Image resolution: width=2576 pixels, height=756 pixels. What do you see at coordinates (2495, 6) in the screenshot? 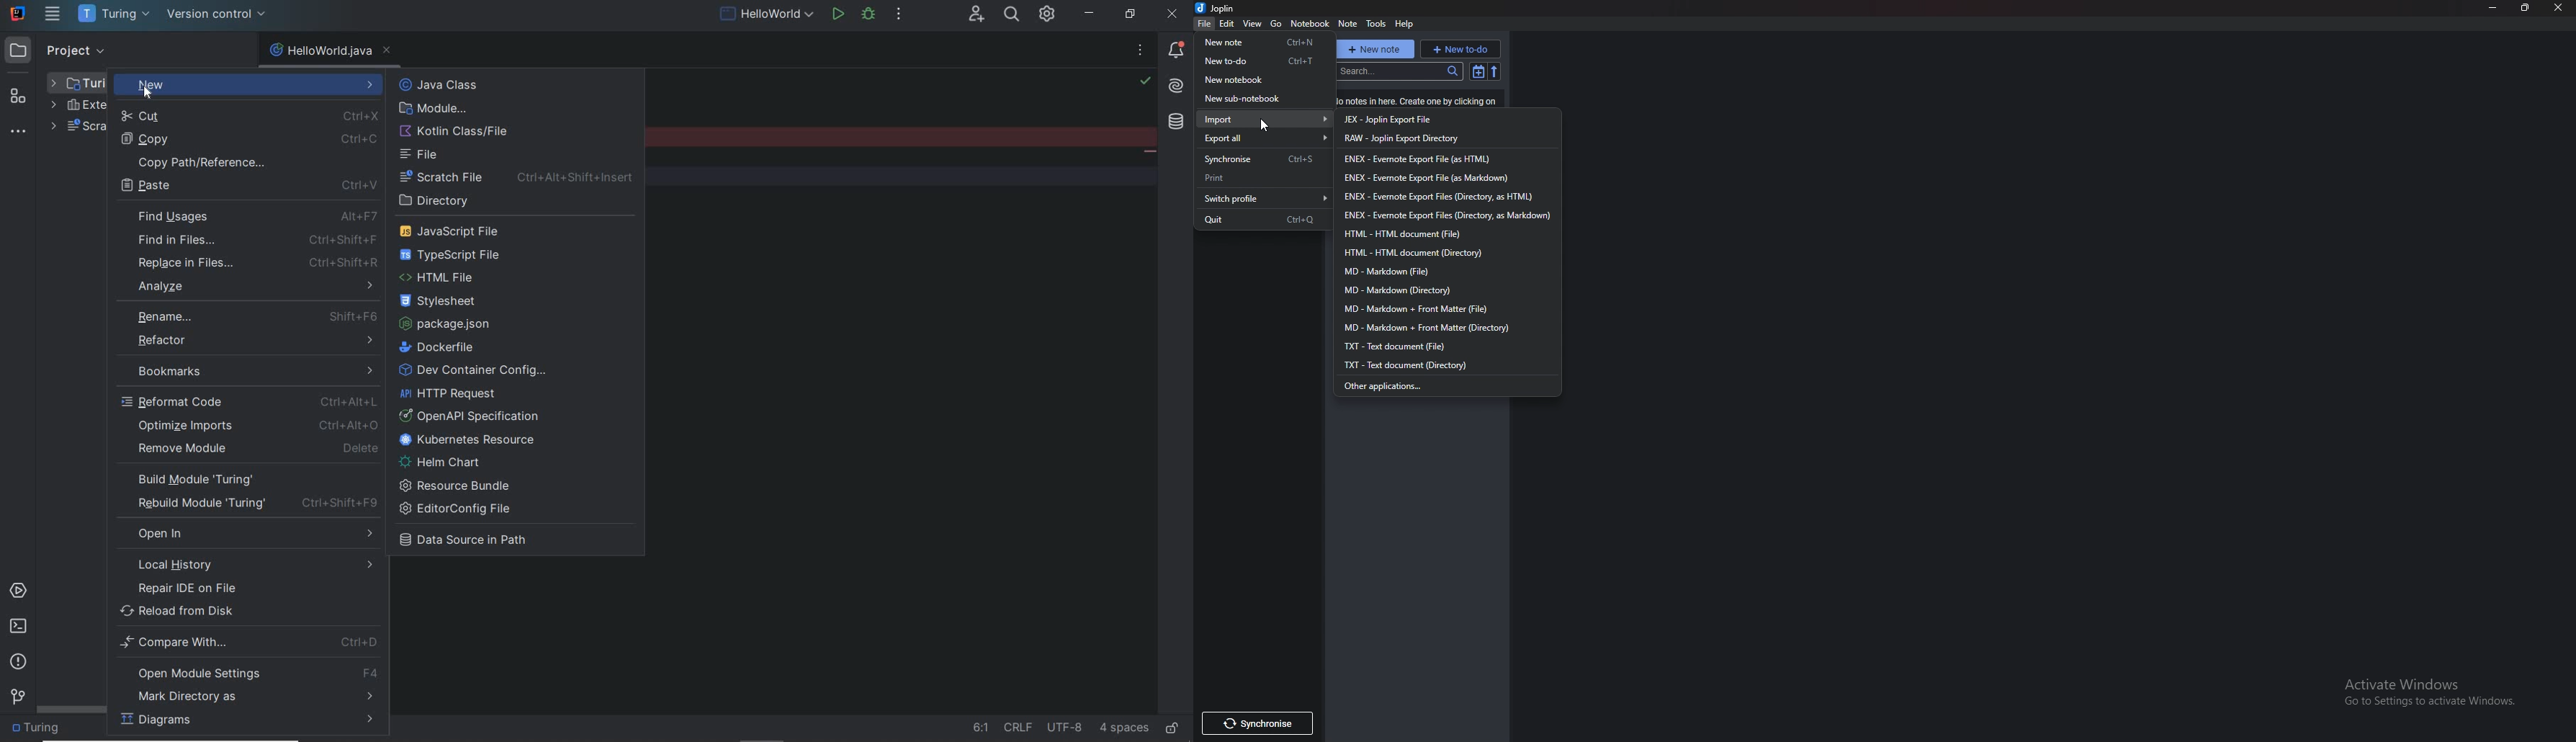
I see `Minimize` at bounding box center [2495, 6].